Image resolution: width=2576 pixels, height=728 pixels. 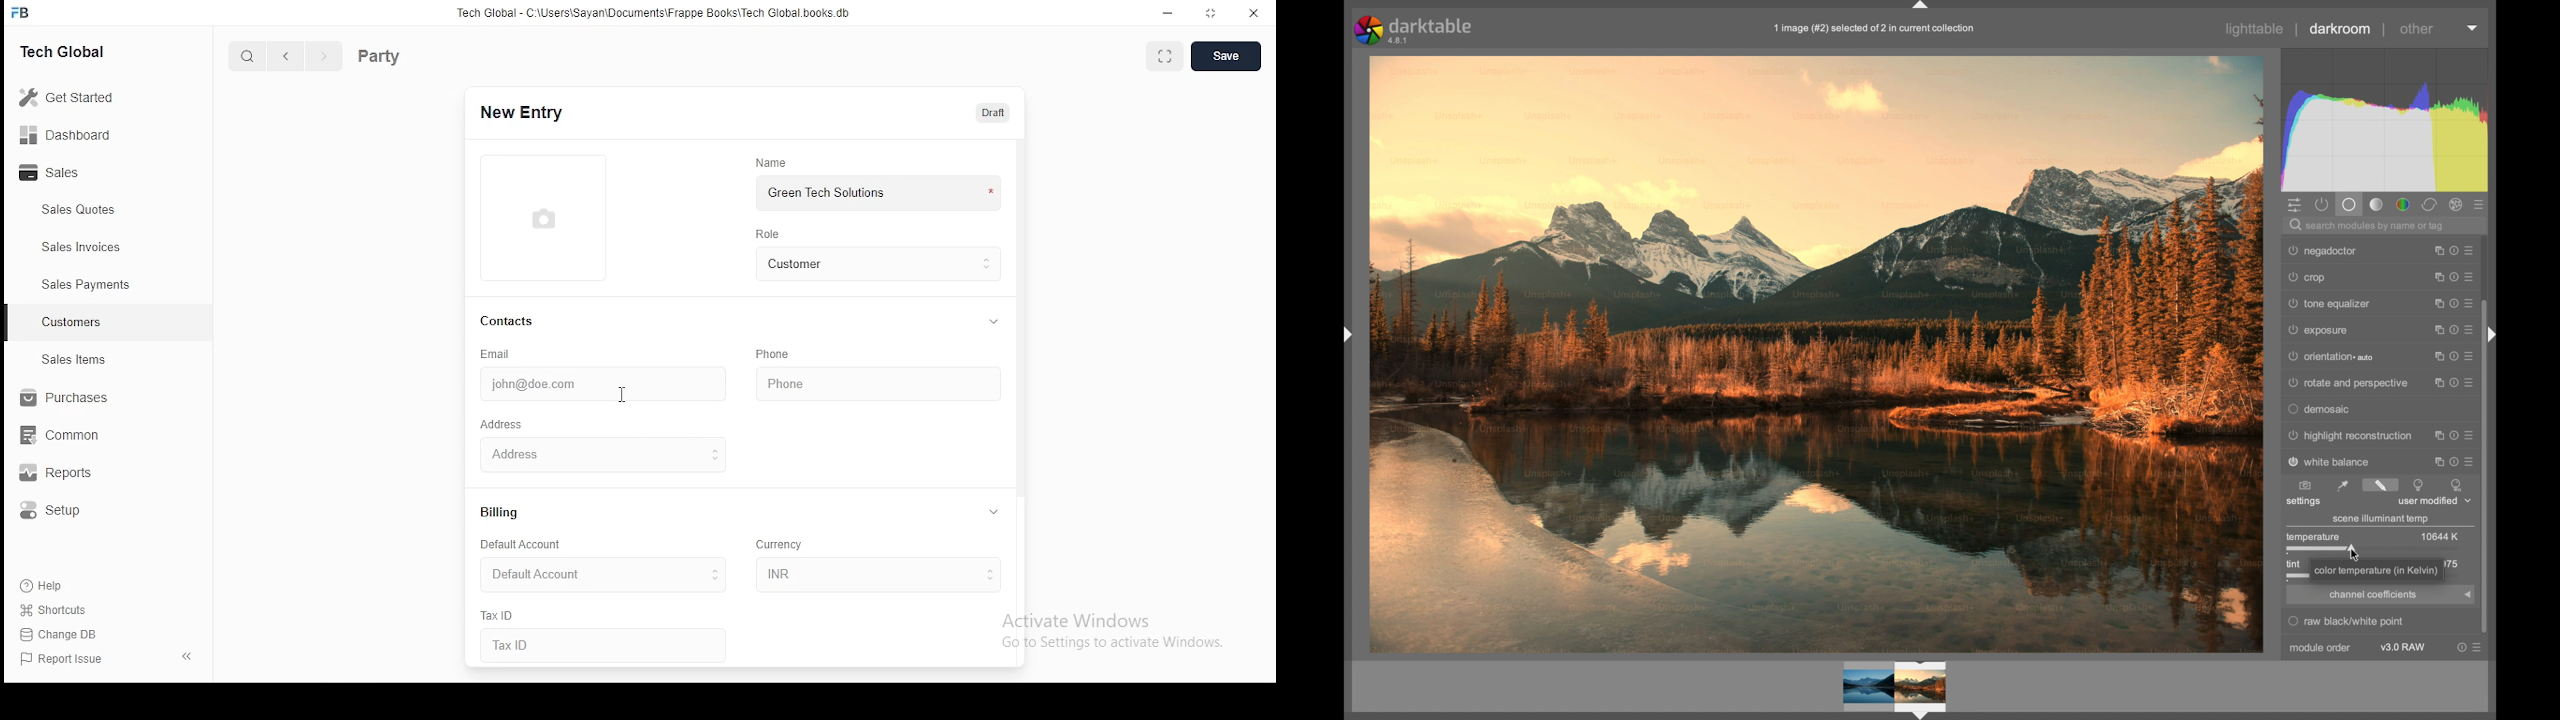 What do you see at coordinates (251, 55) in the screenshot?
I see `search` at bounding box center [251, 55].